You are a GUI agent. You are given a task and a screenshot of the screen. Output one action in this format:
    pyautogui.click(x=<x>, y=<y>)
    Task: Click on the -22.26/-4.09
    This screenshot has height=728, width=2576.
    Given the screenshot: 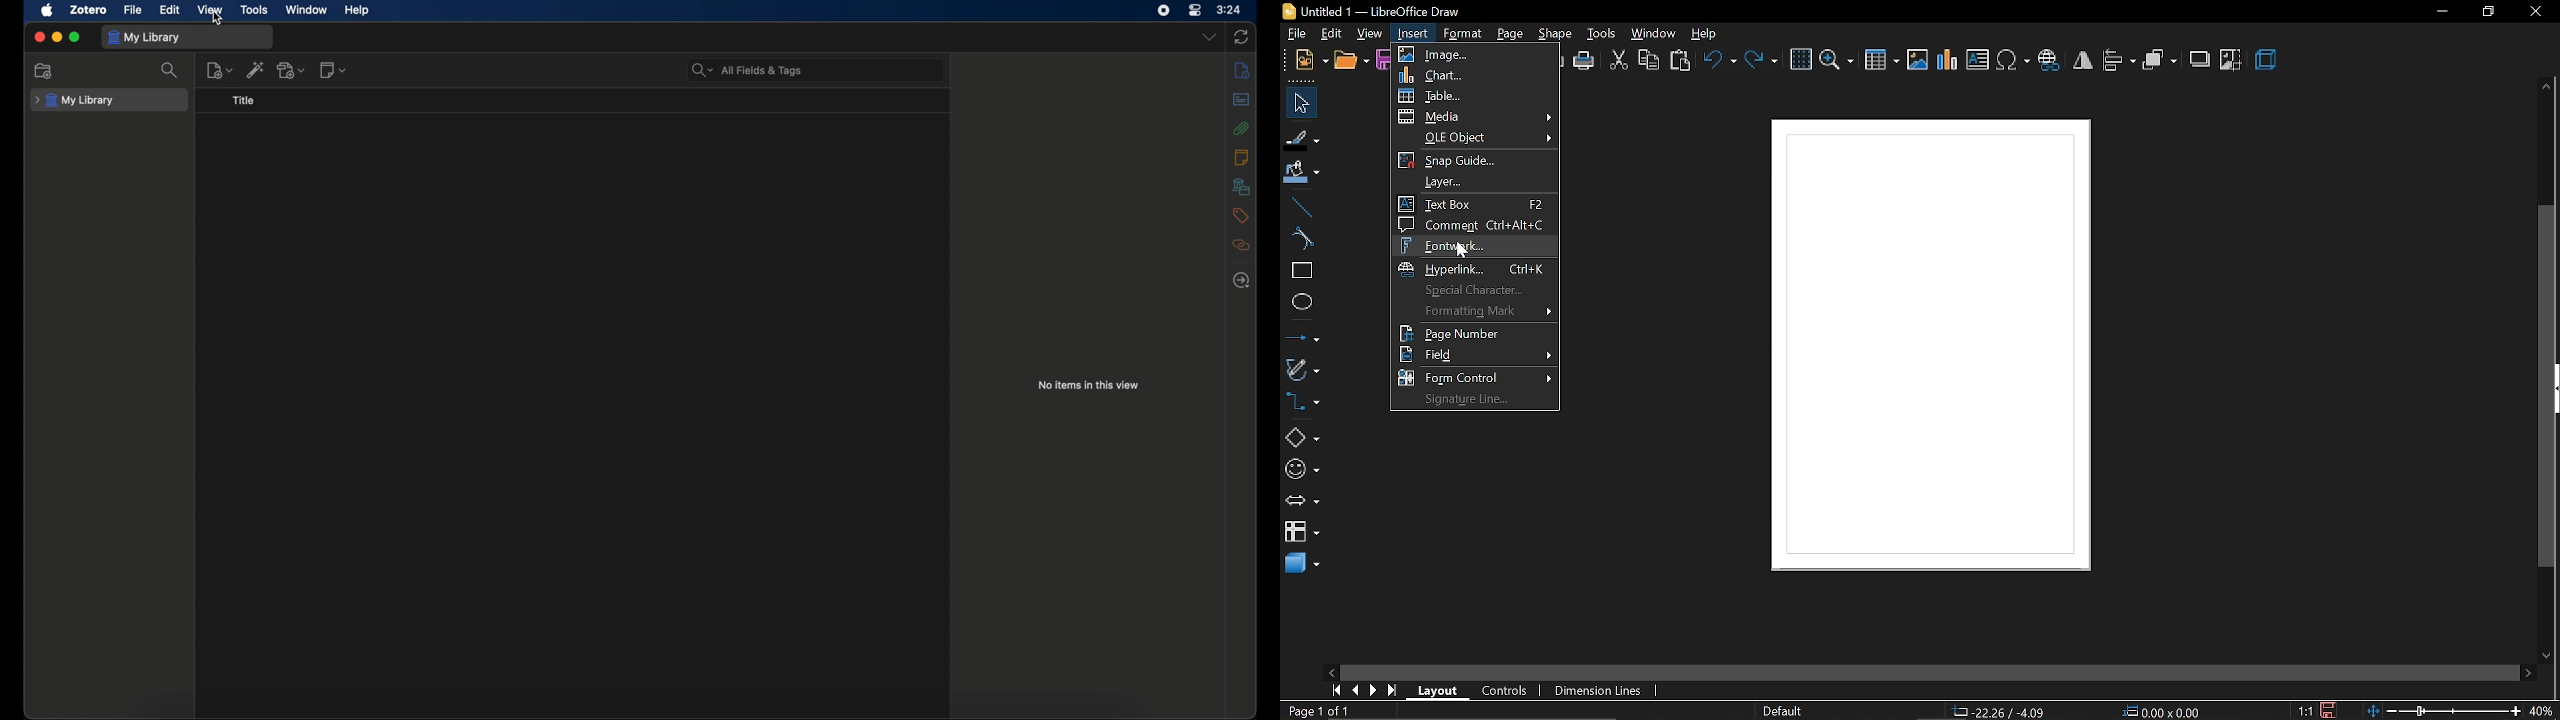 What is the action you would take?
    pyautogui.click(x=2002, y=712)
    